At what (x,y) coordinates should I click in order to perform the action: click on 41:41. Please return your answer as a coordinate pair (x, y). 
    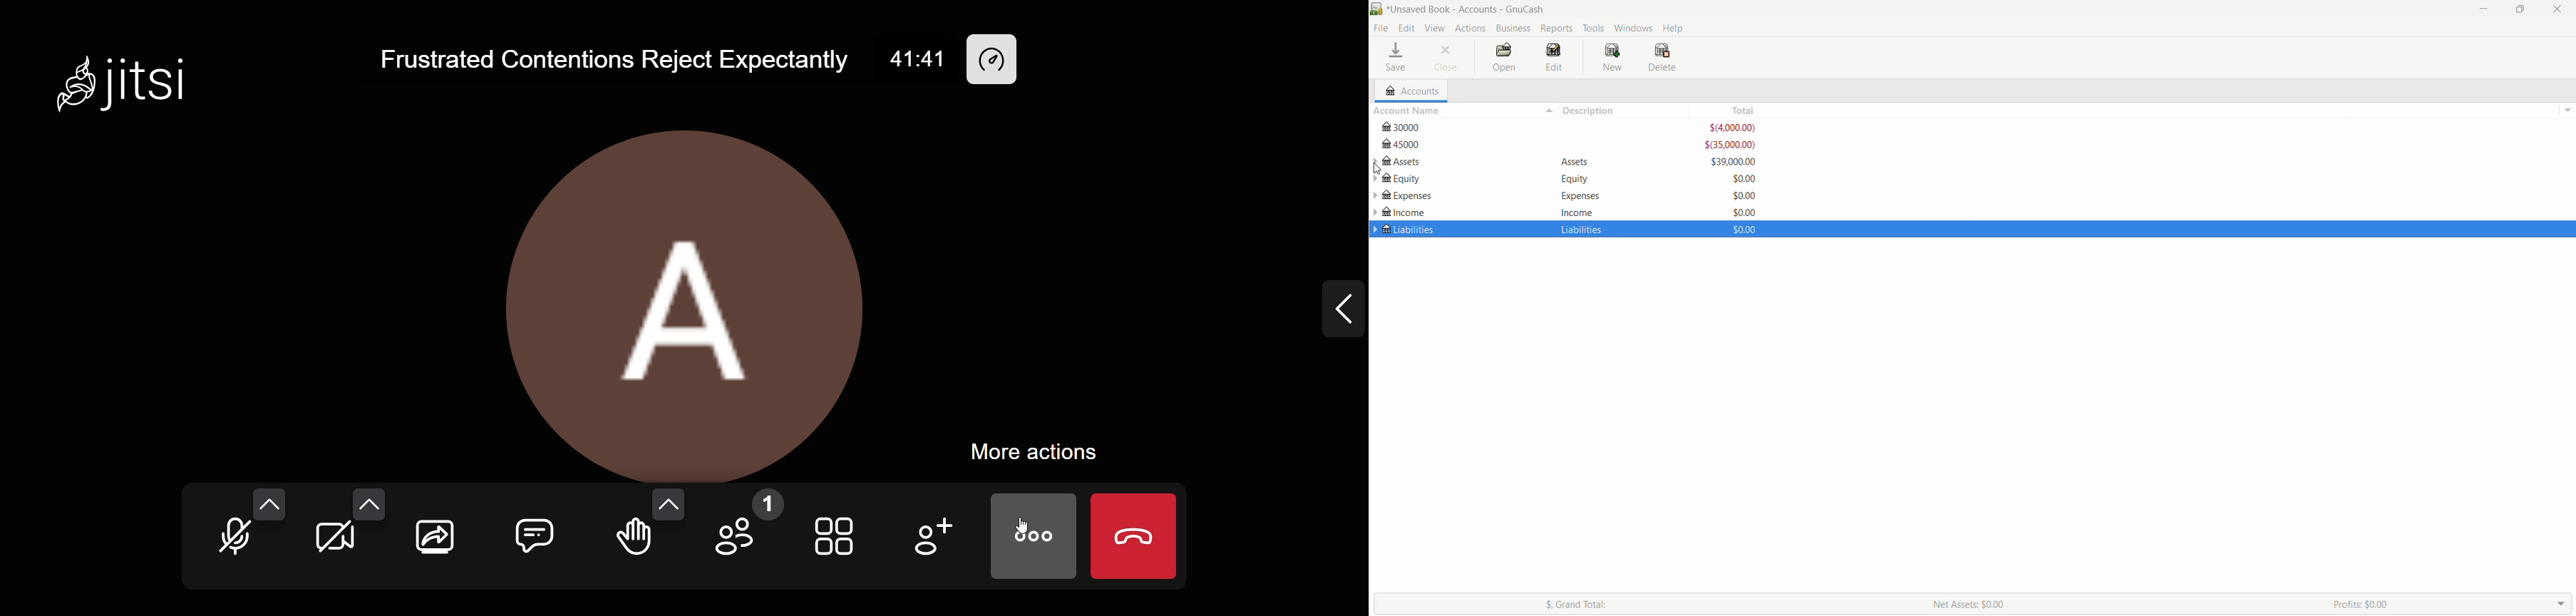
    Looking at the image, I should click on (916, 58).